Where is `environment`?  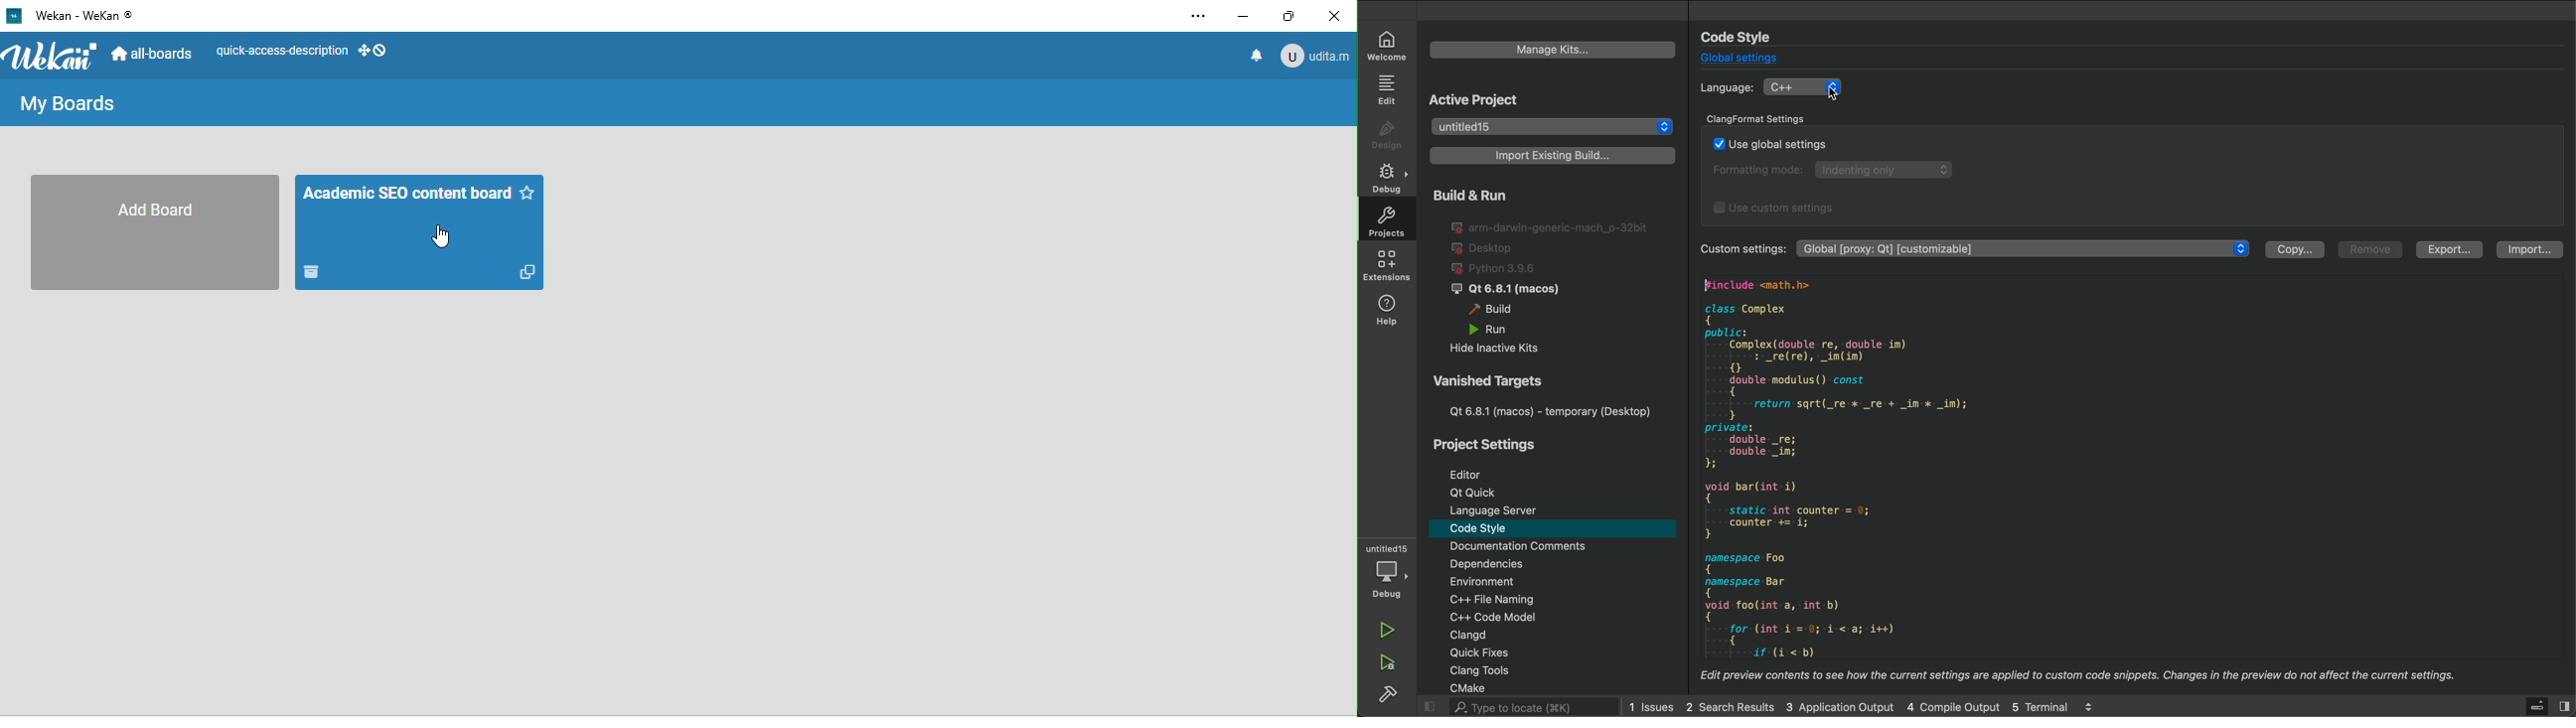 environment is located at coordinates (1505, 580).